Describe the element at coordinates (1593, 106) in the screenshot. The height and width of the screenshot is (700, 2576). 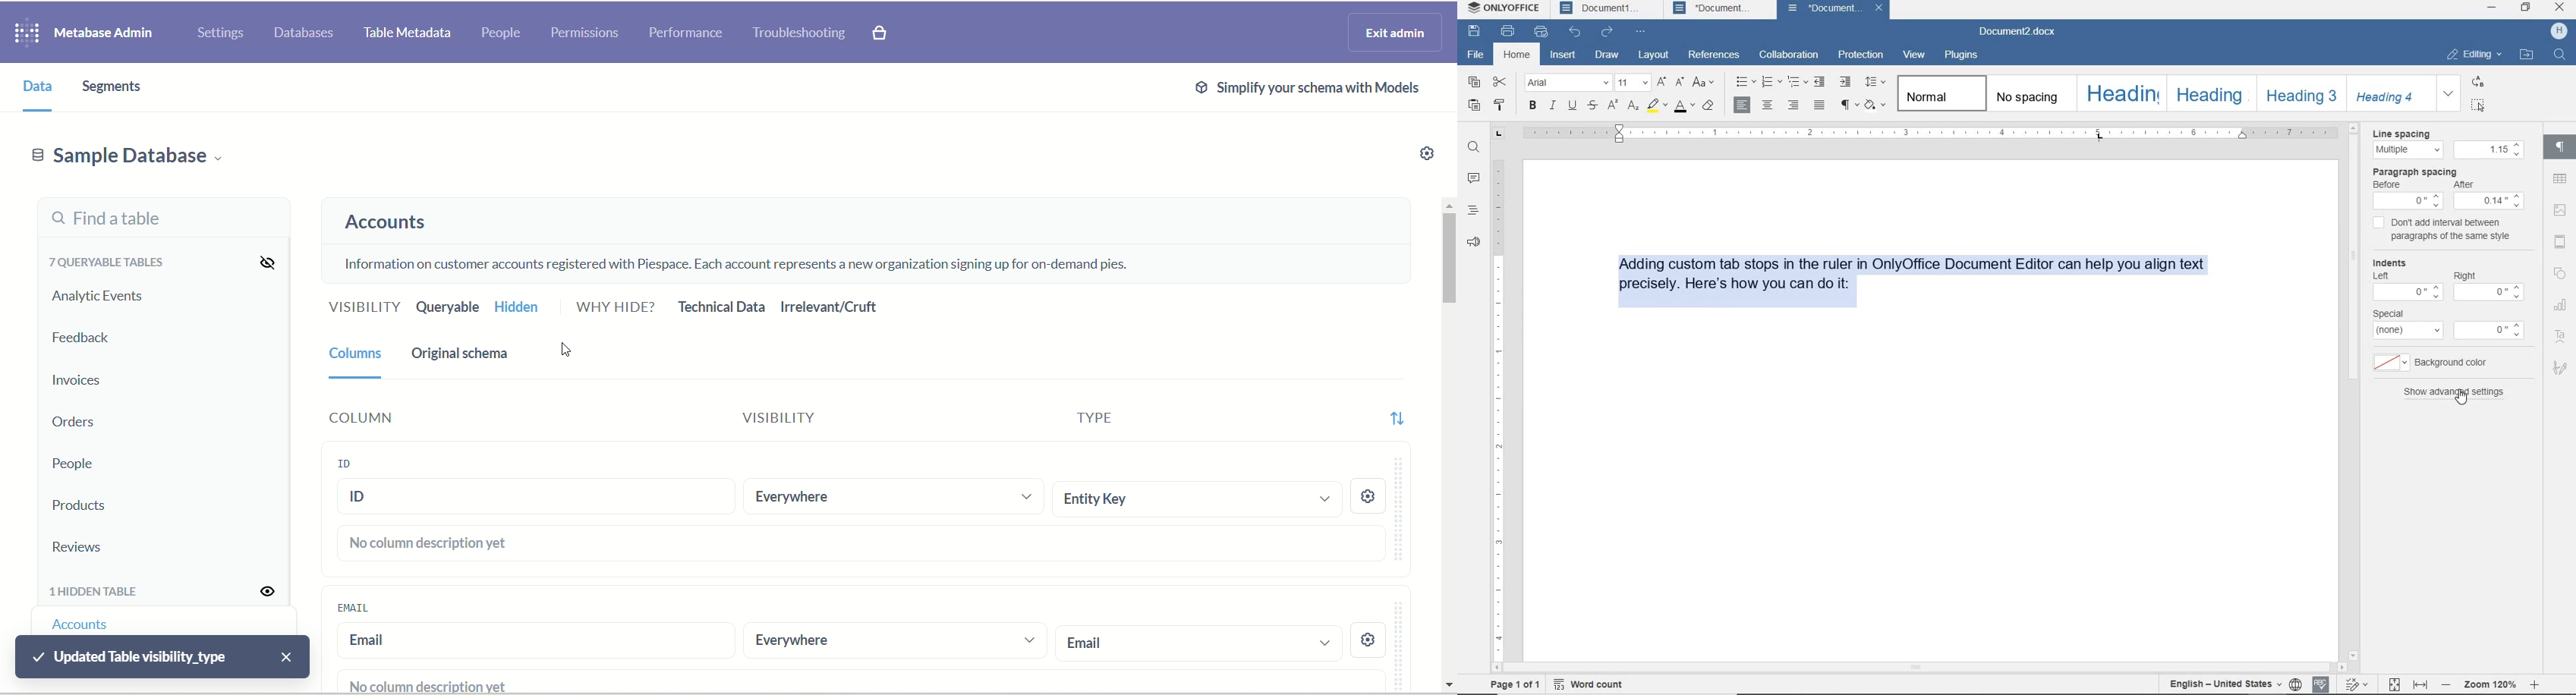
I see `strikethrough` at that location.